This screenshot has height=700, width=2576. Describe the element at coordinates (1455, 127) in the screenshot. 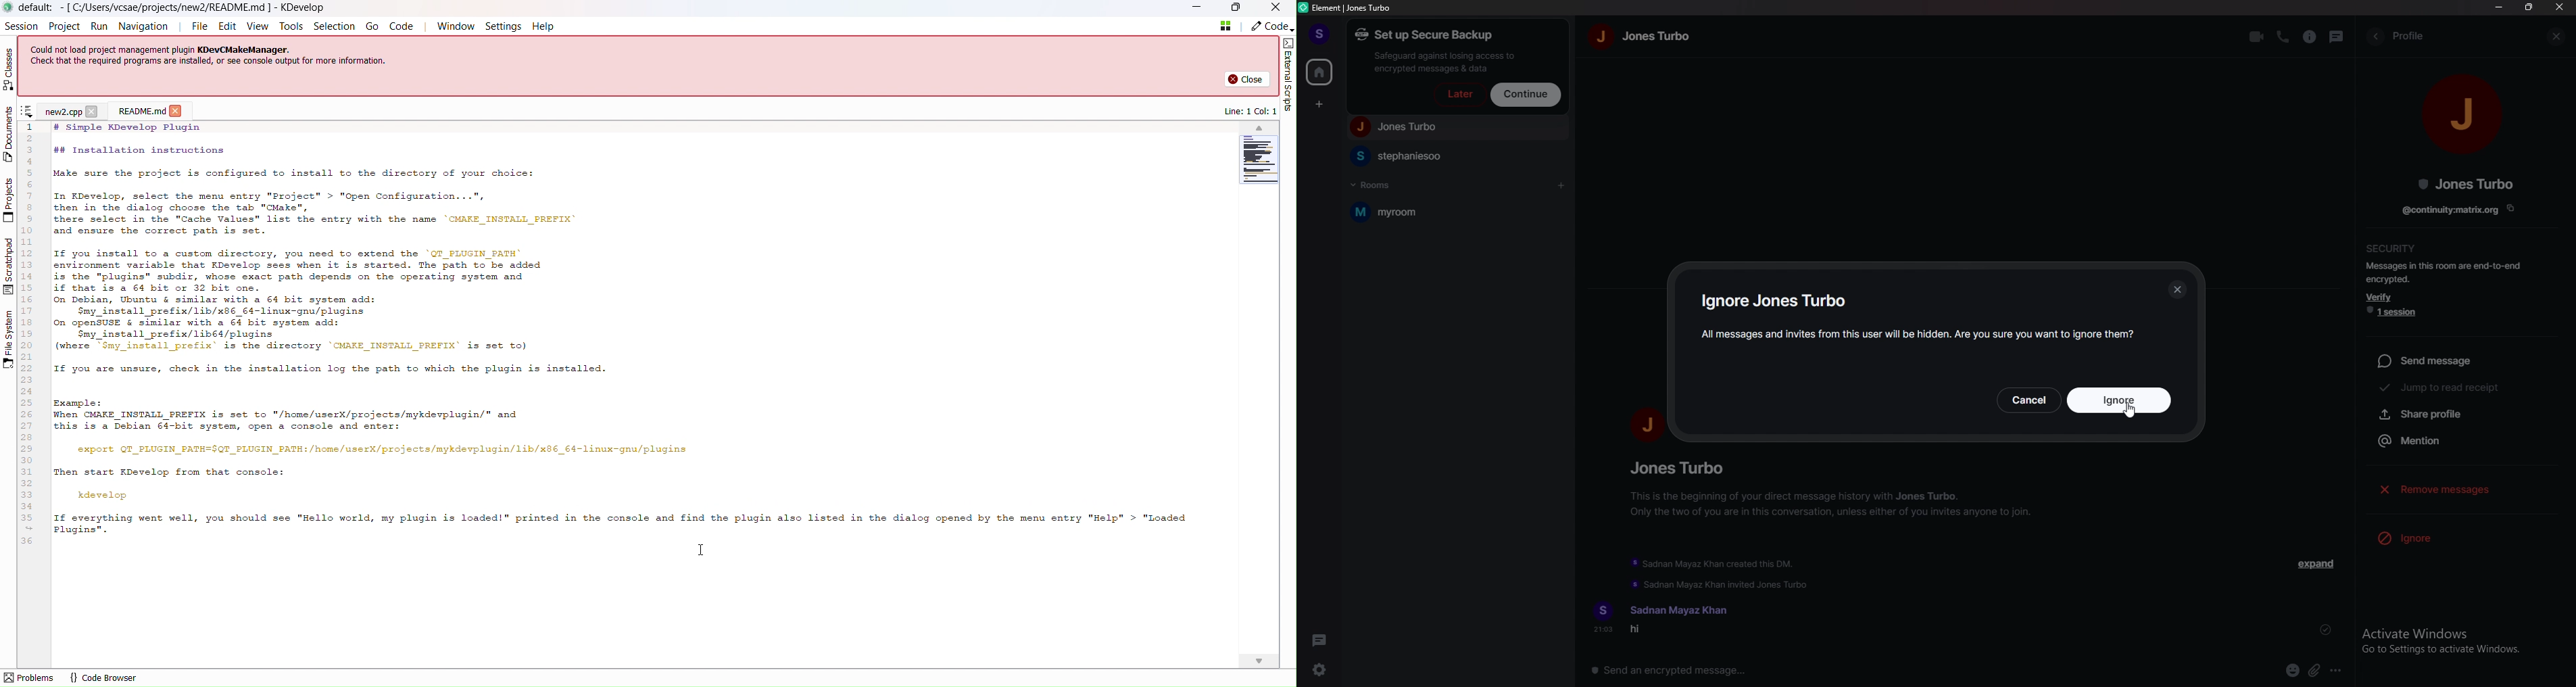

I see `people` at that location.